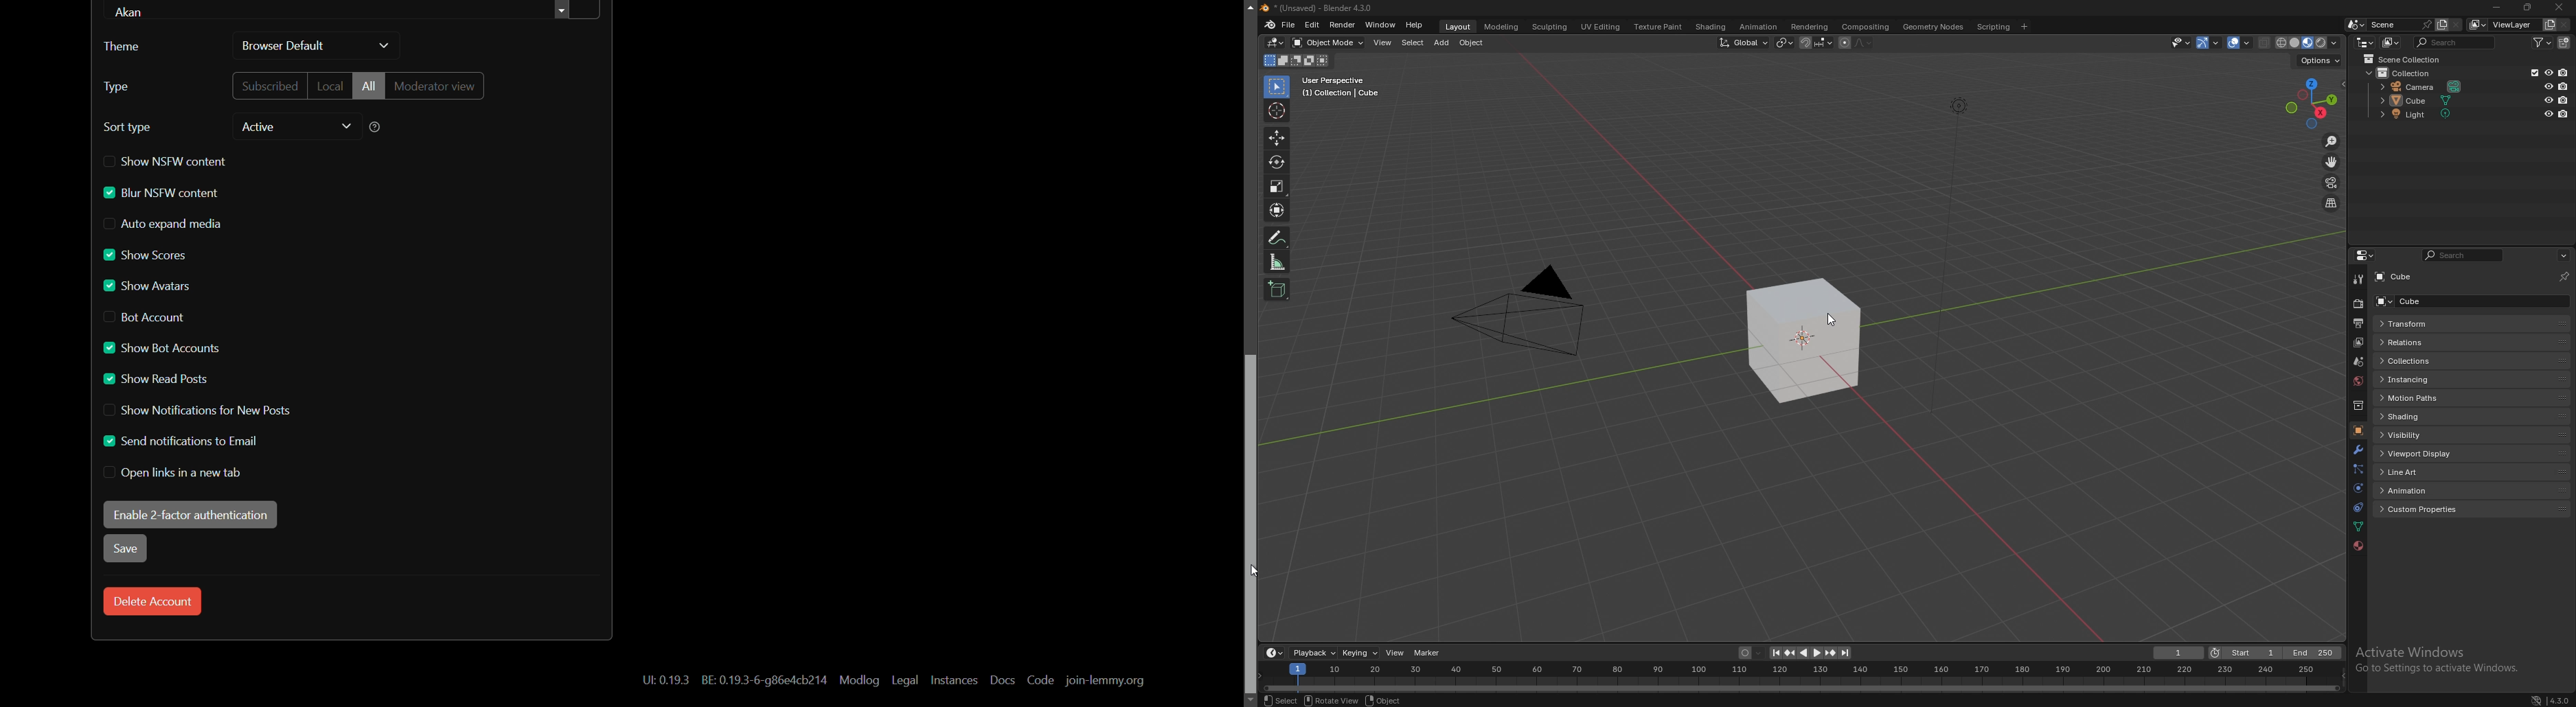  Describe the element at coordinates (146, 317) in the screenshot. I see `bot account` at that location.